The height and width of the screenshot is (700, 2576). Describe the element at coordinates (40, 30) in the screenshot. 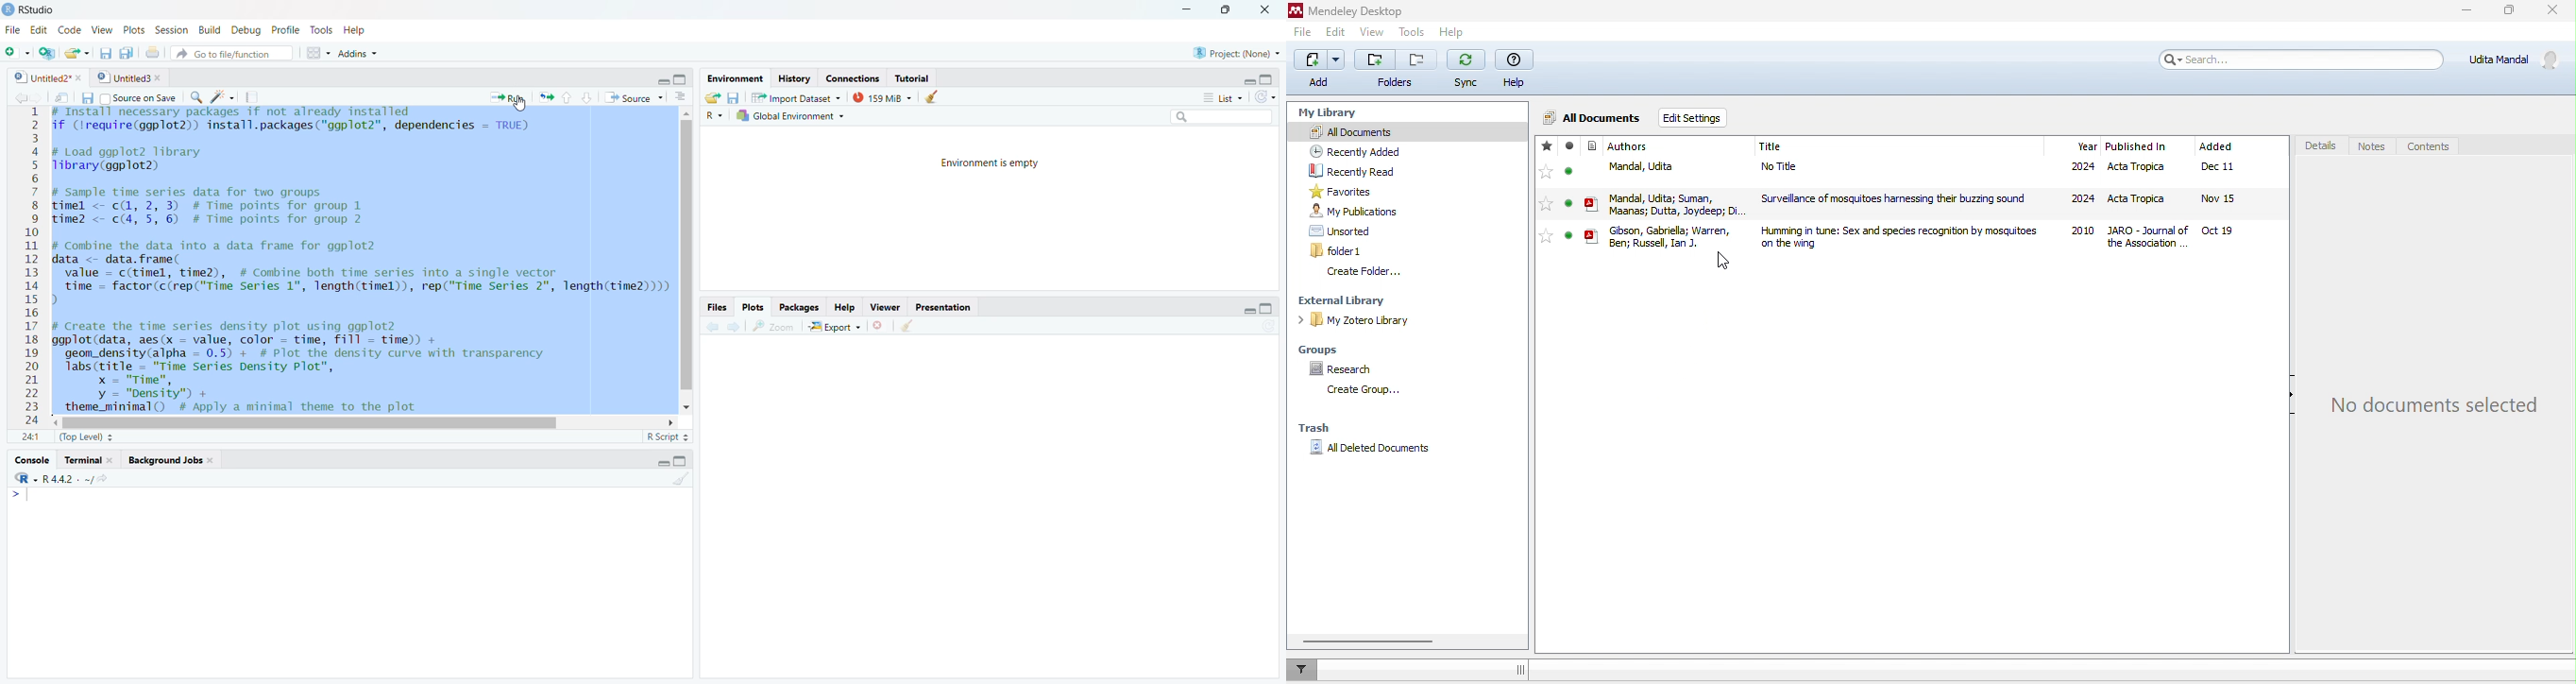

I see `Edit` at that location.